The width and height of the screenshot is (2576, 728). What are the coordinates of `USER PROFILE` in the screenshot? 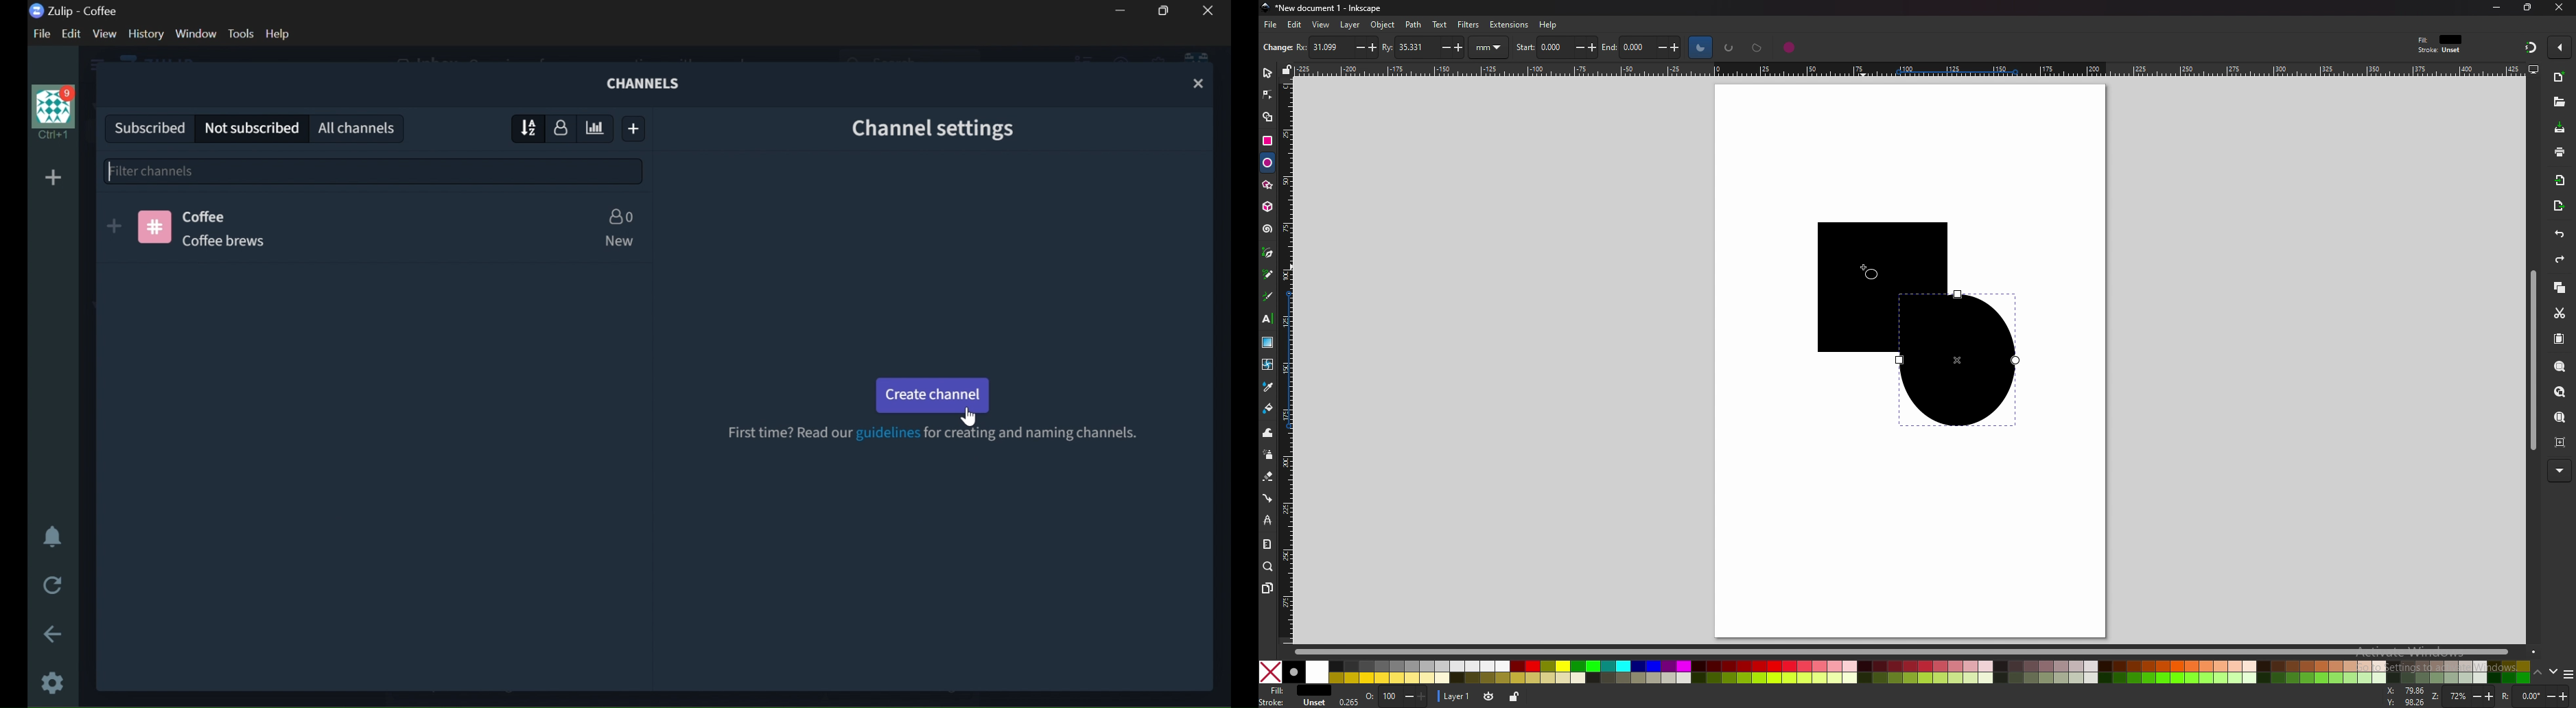 It's located at (51, 112).